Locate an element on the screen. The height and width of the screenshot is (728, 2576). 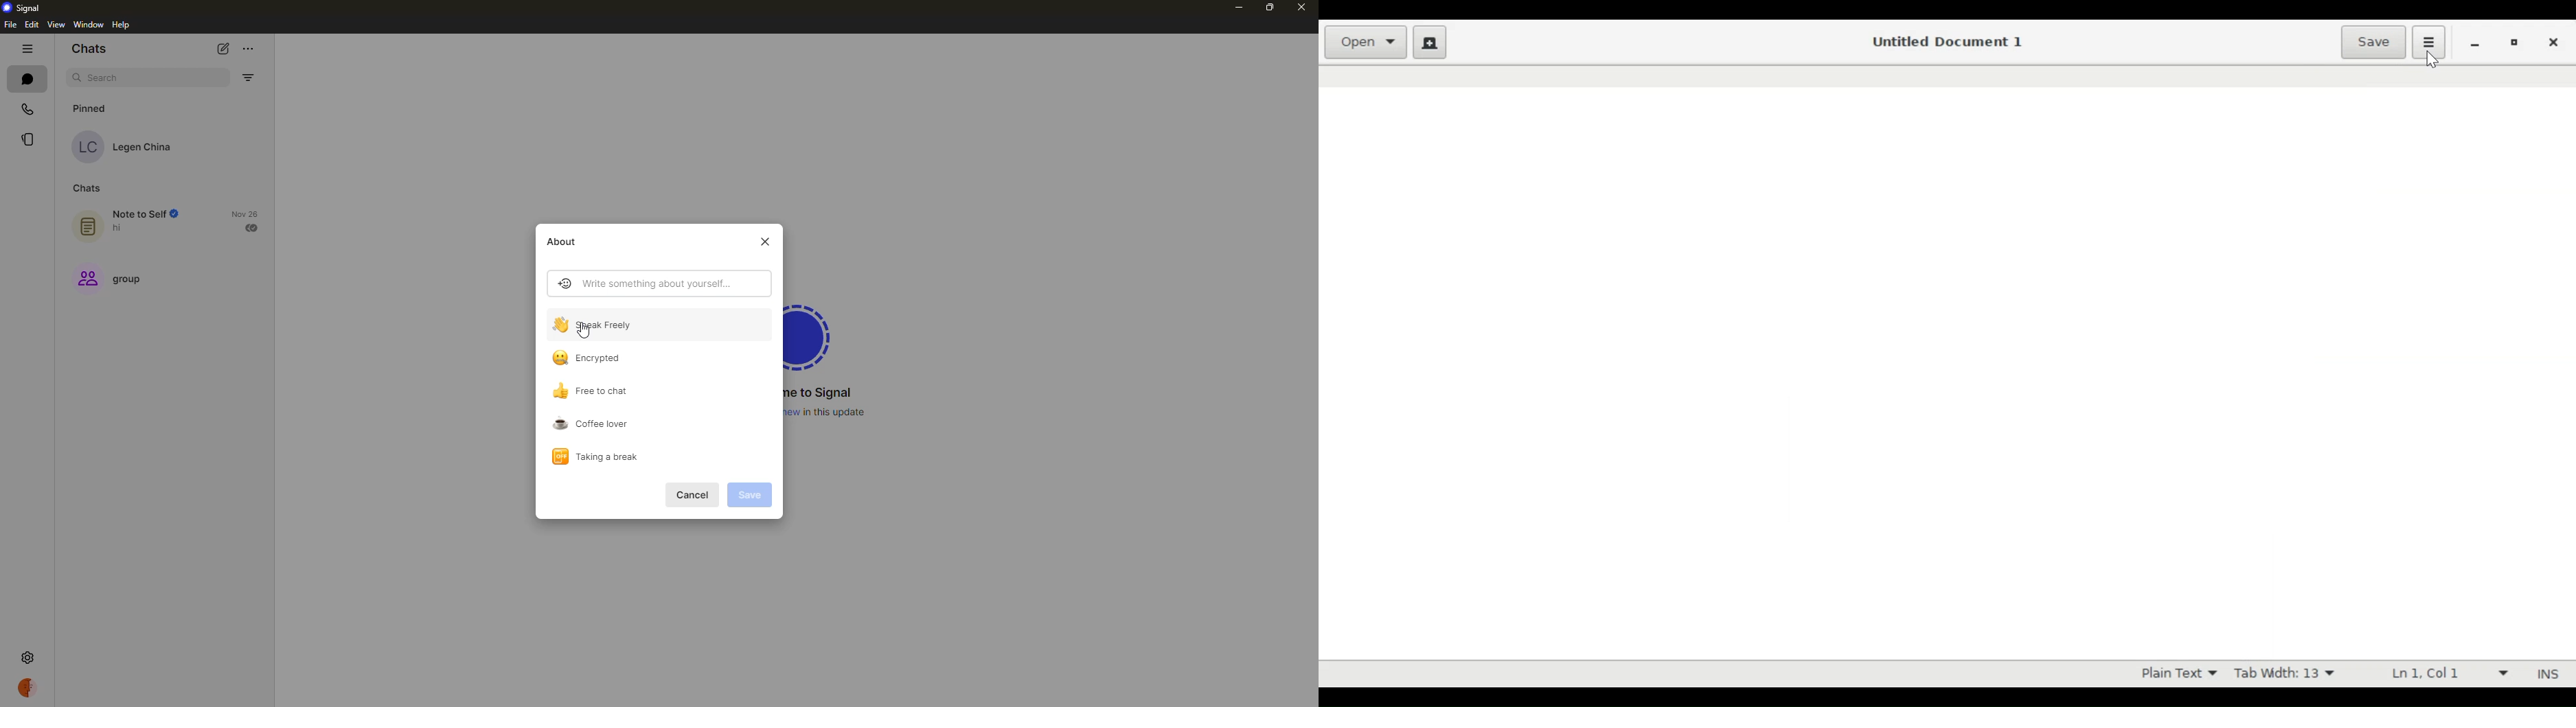
cancel is located at coordinates (694, 495).